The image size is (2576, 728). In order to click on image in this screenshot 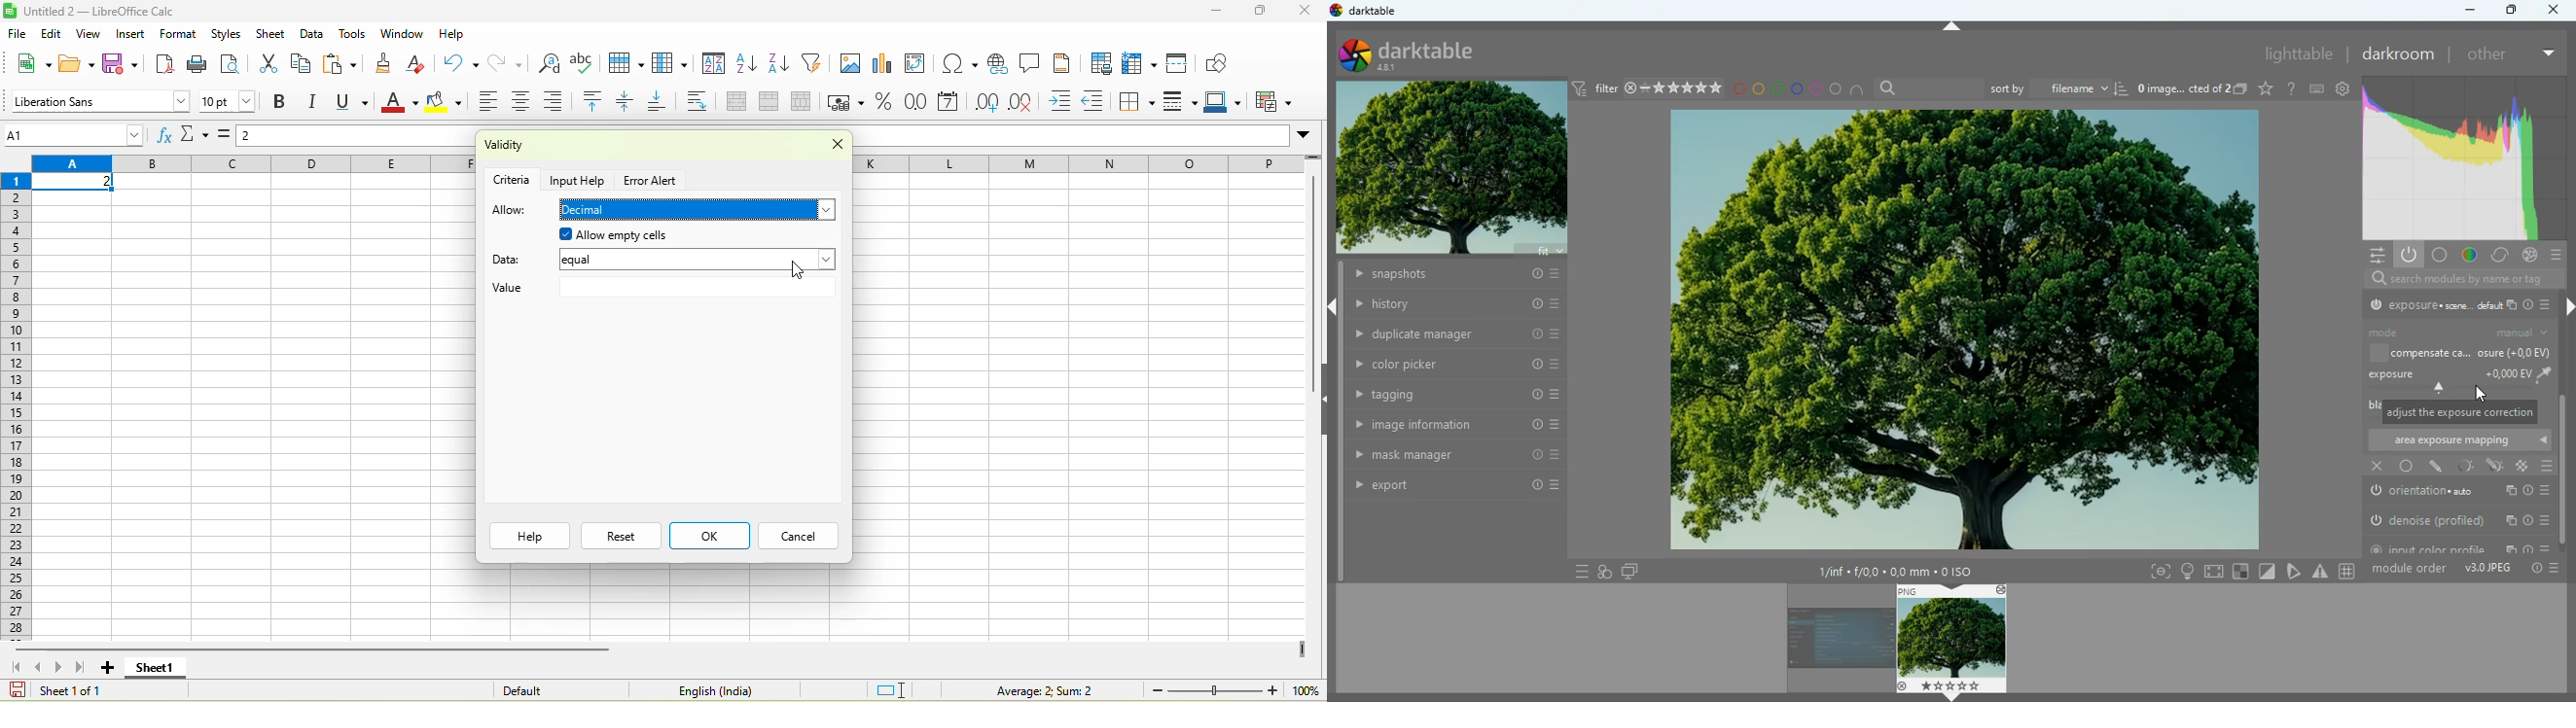, I will do `click(849, 65)`.